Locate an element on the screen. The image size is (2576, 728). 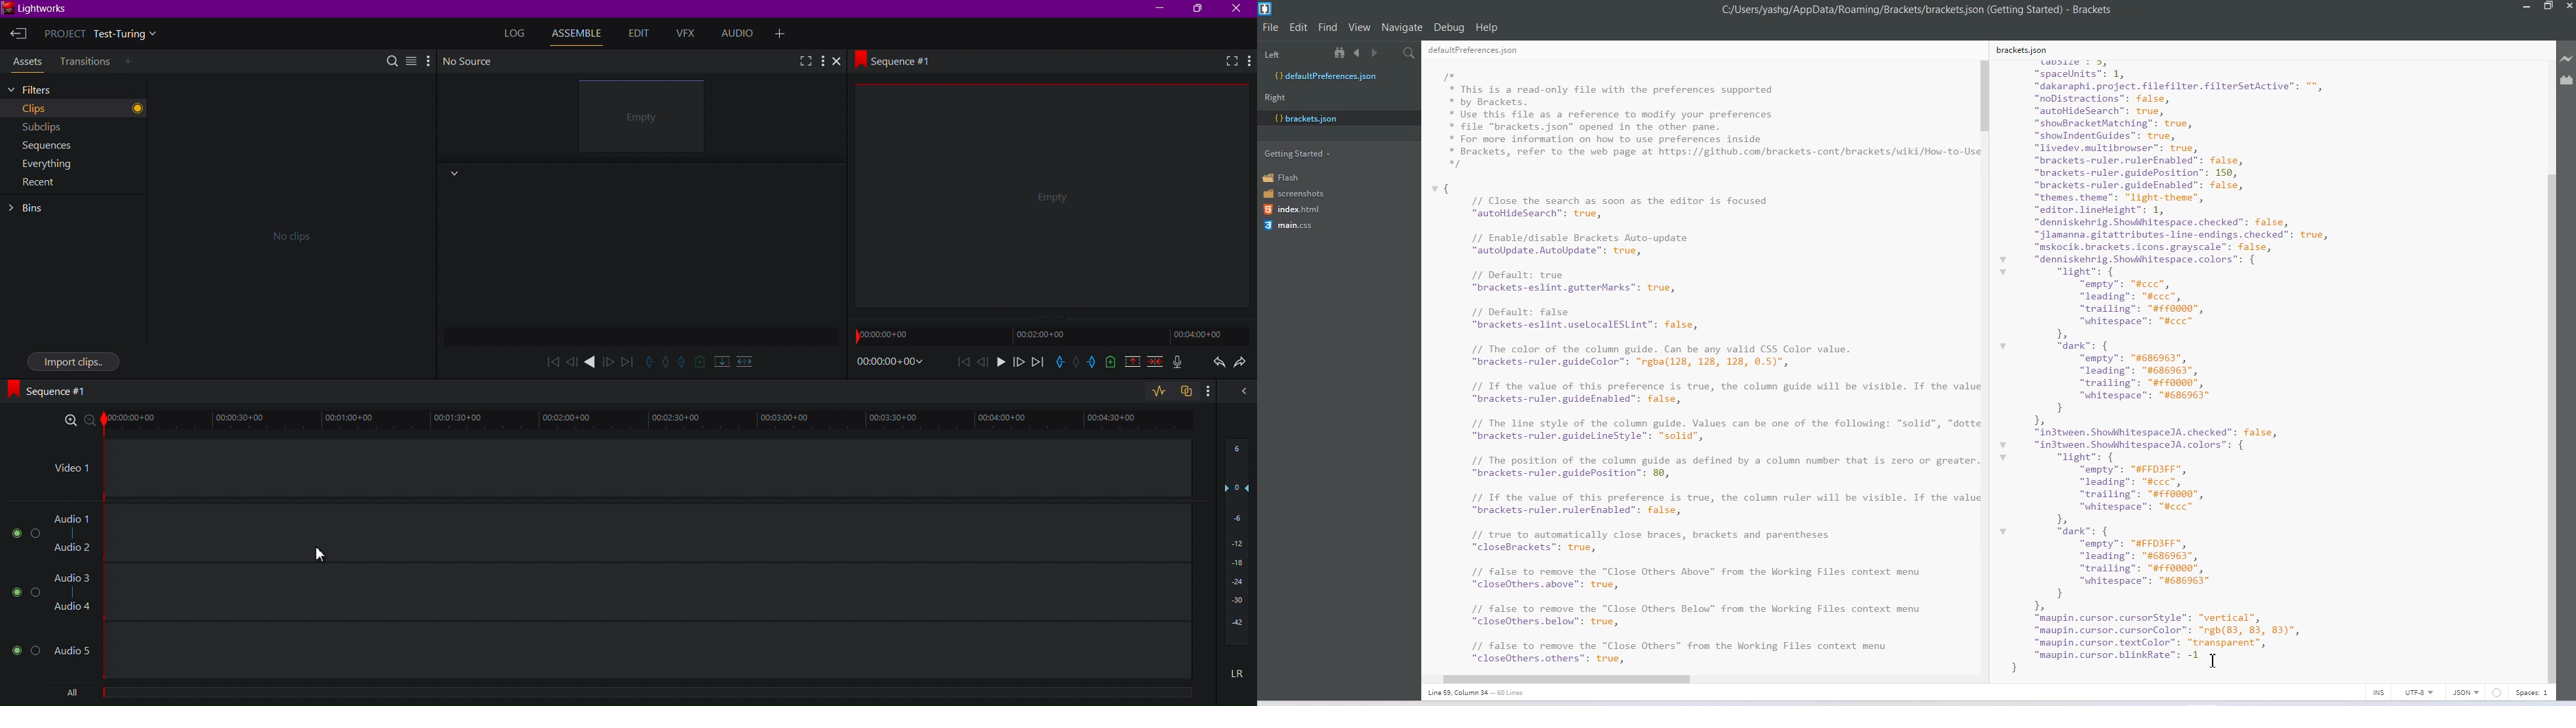
forward is located at coordinates (610, 361).